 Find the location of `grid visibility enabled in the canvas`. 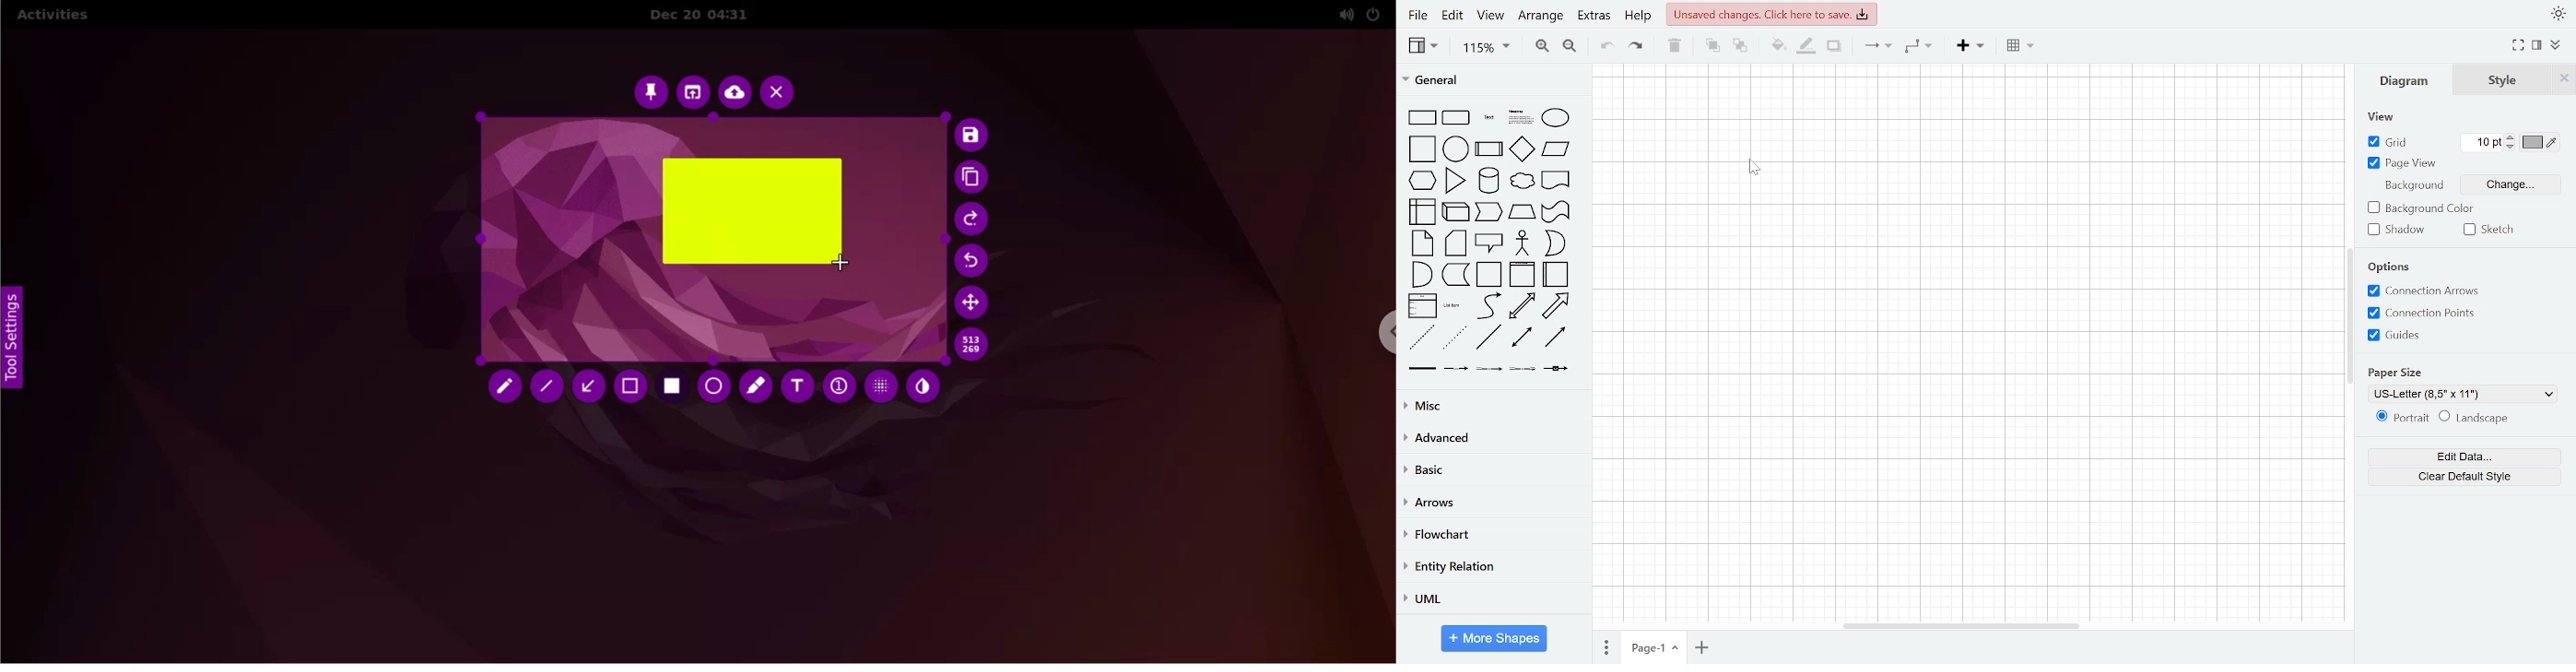

grid visibility enabled in the canvas is located at coordinates (1970, 343).